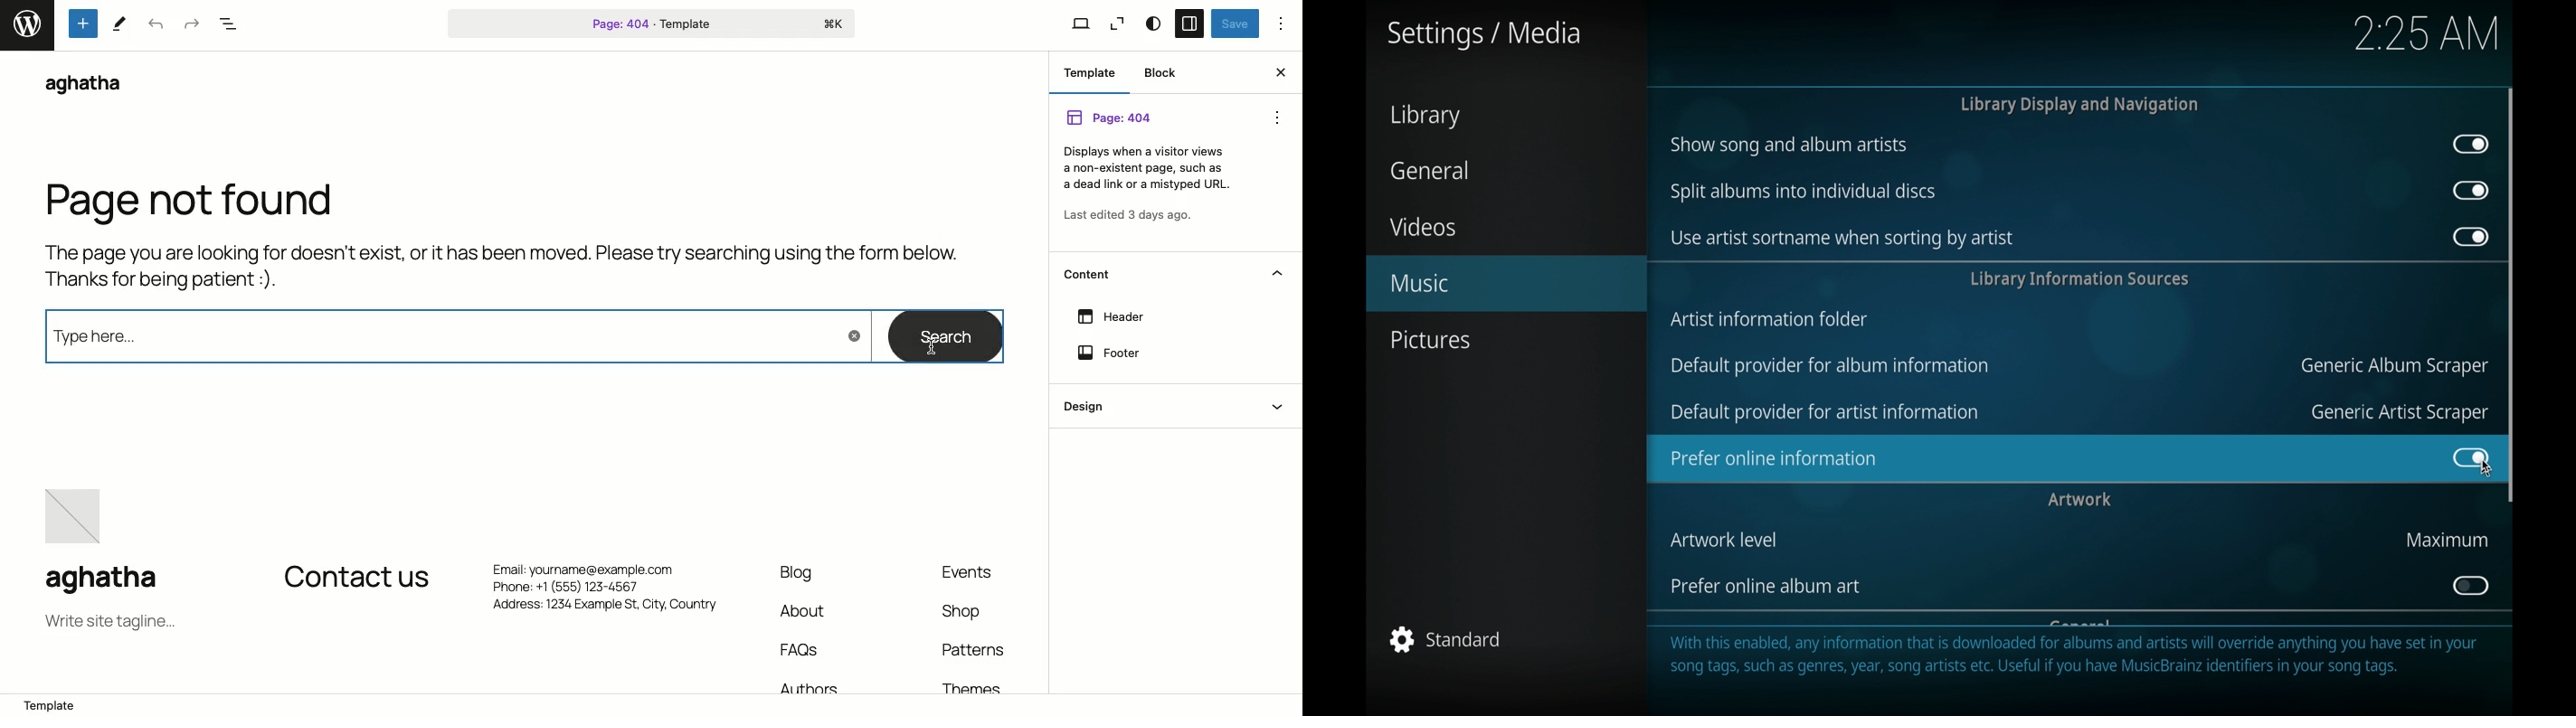 This screenshot has height=728, width=2576. Describe the element at coordinates (1080, 24) in the screenshot. I see `View` at that location.